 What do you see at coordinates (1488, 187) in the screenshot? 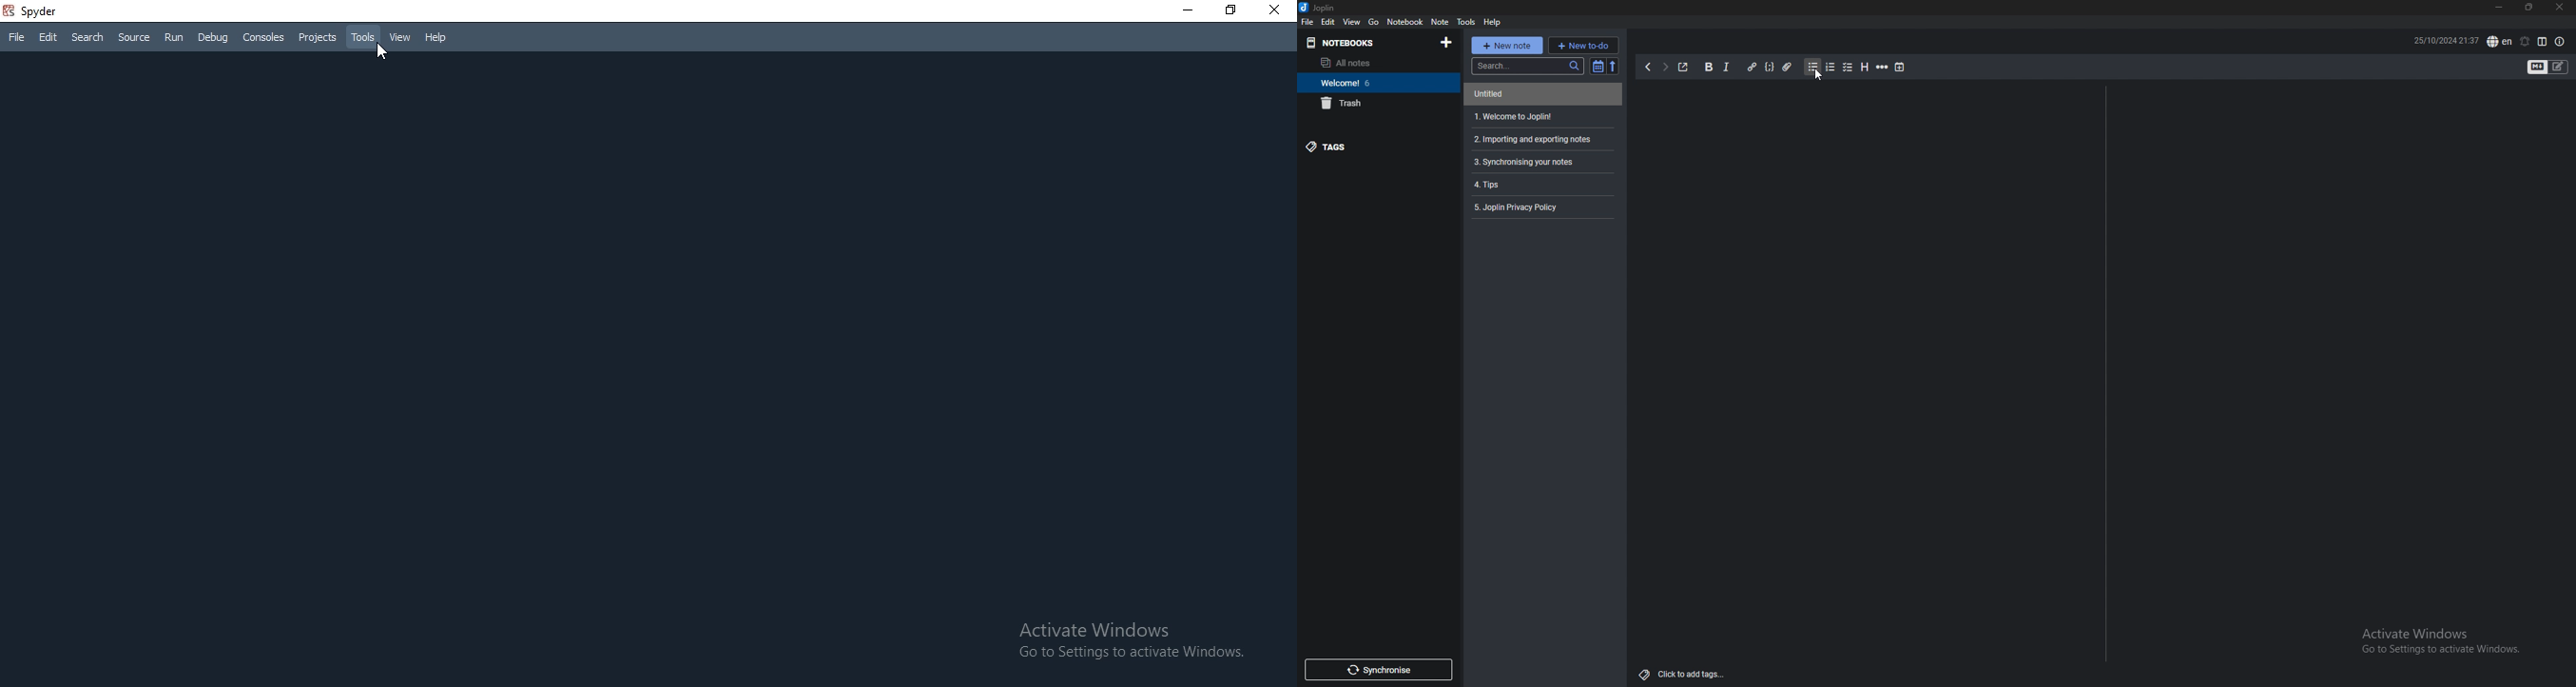
I see `Tips` at bounding box center [1488, 187].